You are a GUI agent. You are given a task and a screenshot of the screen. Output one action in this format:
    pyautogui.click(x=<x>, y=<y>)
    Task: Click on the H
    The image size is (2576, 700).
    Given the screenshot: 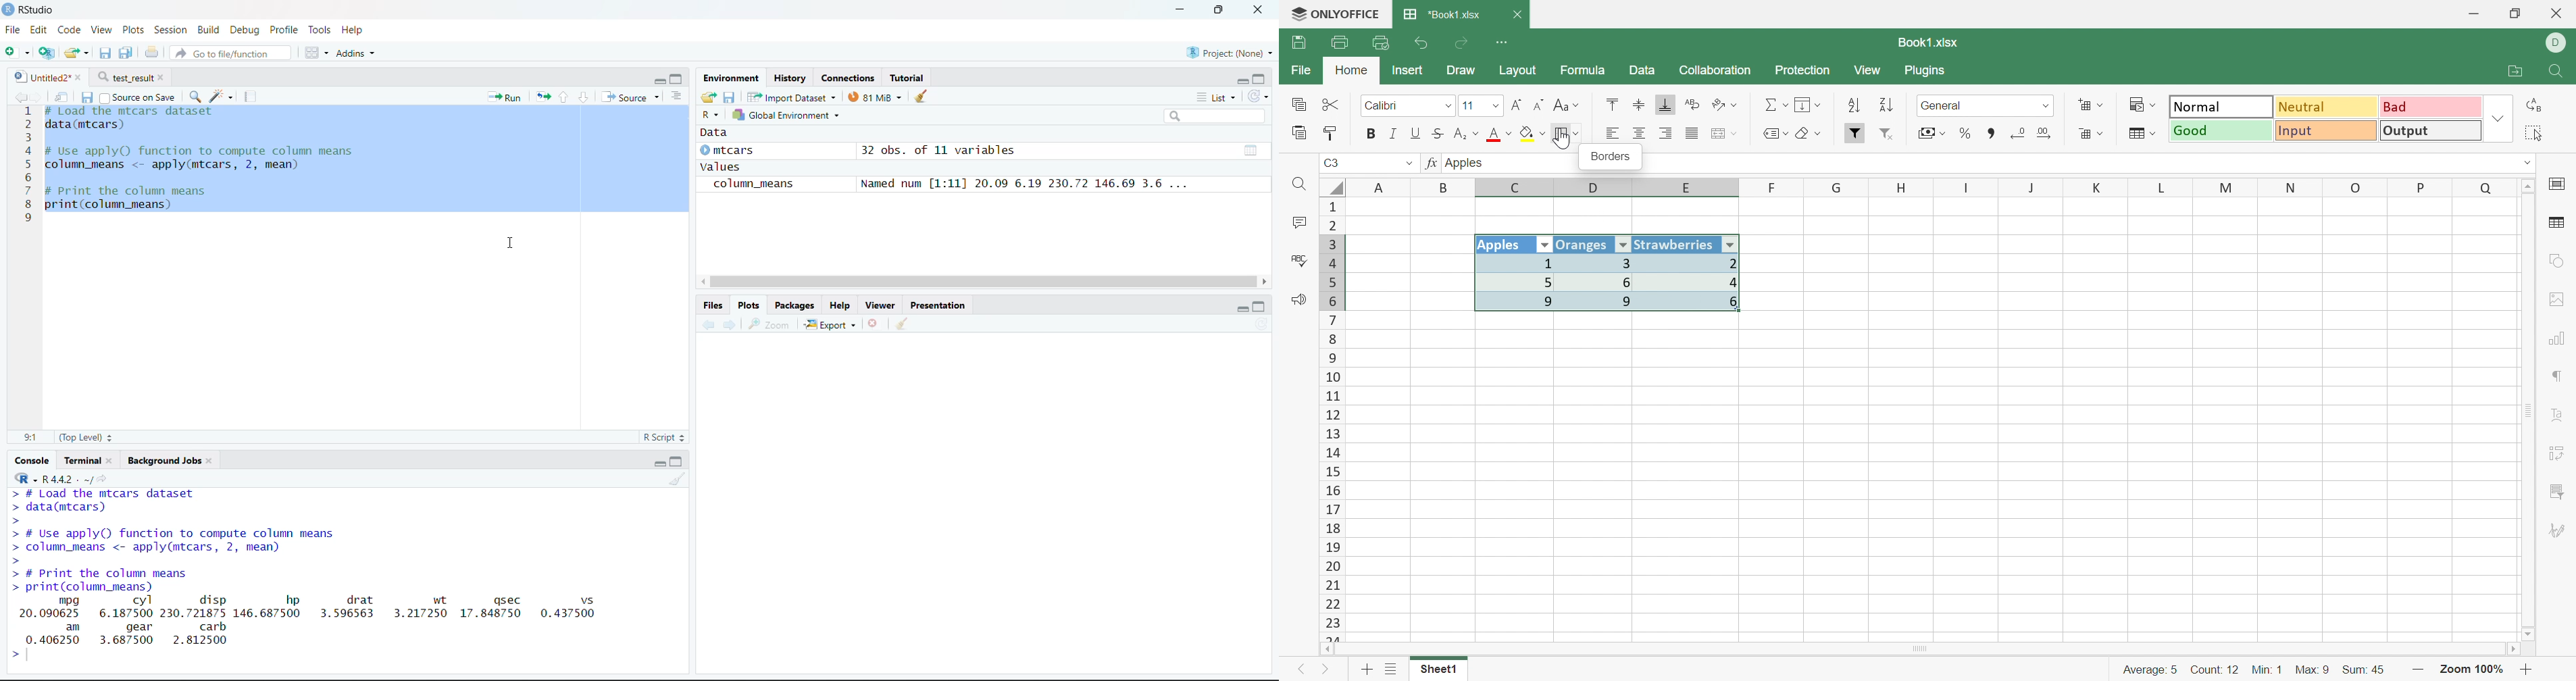 What is the action you would take?
    pyautogui.click(x=1902, y=187)
    